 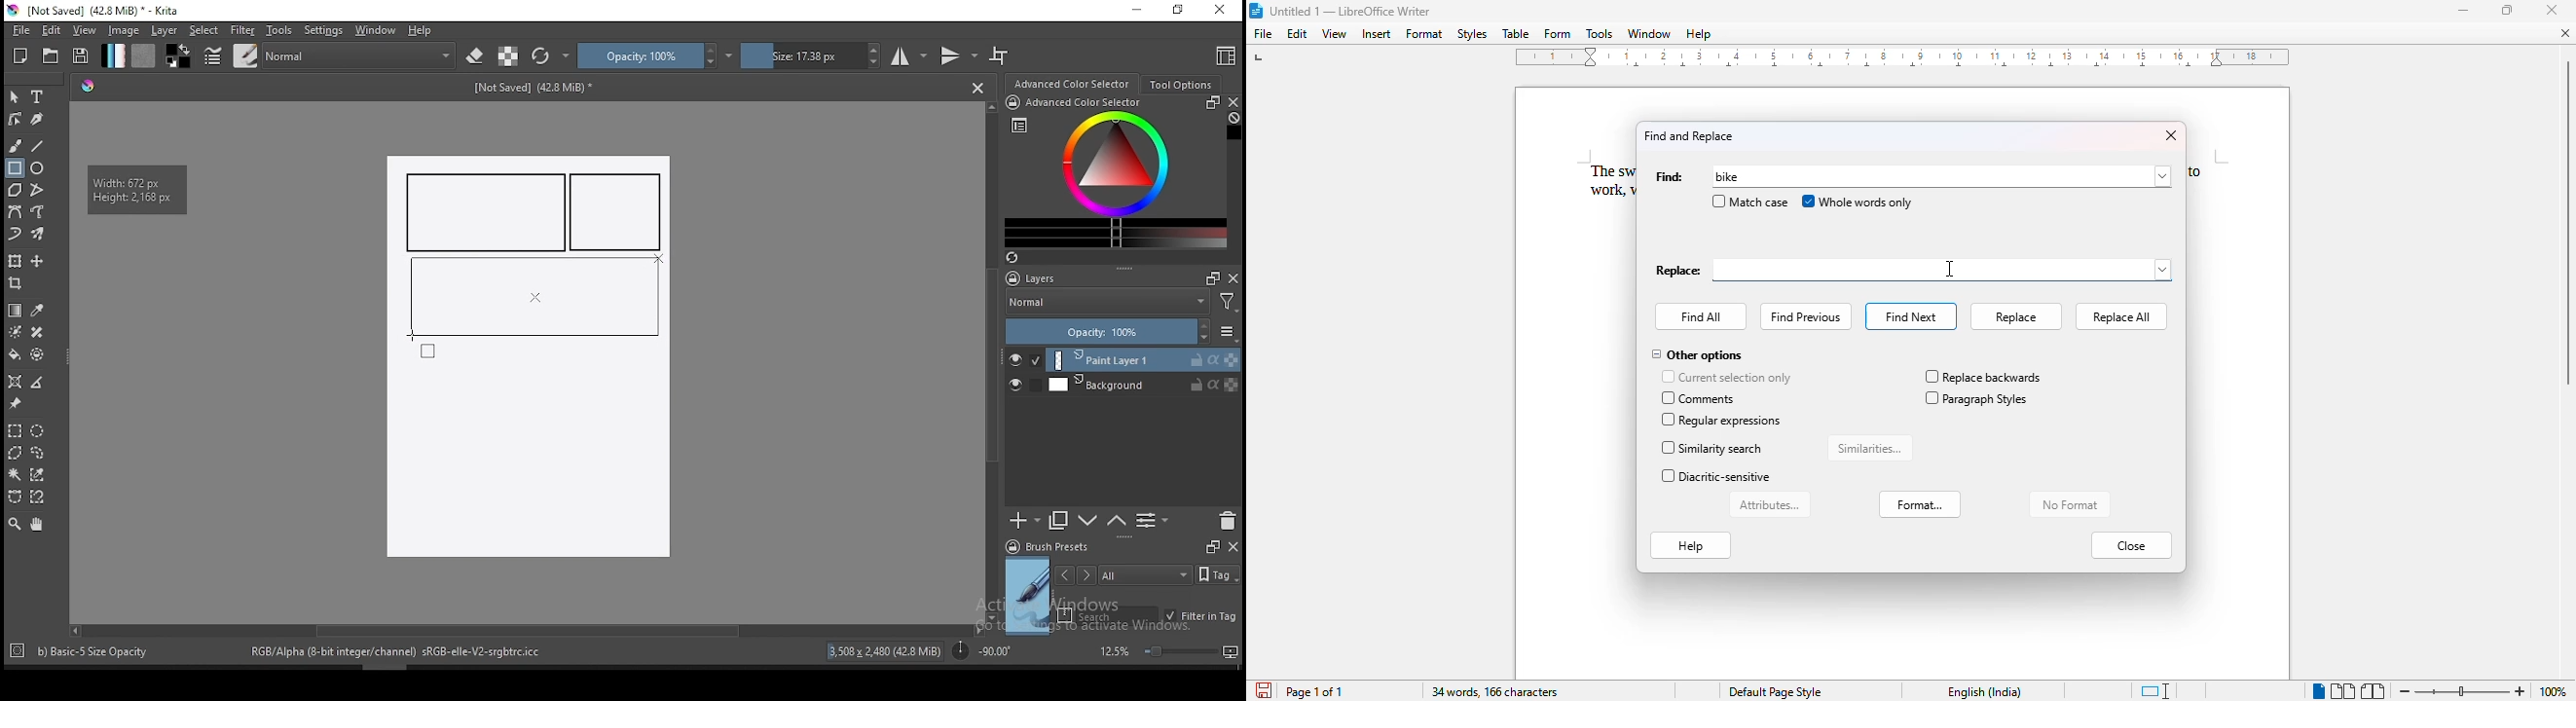 I want to click on match case, so click(x=1749, y=202).